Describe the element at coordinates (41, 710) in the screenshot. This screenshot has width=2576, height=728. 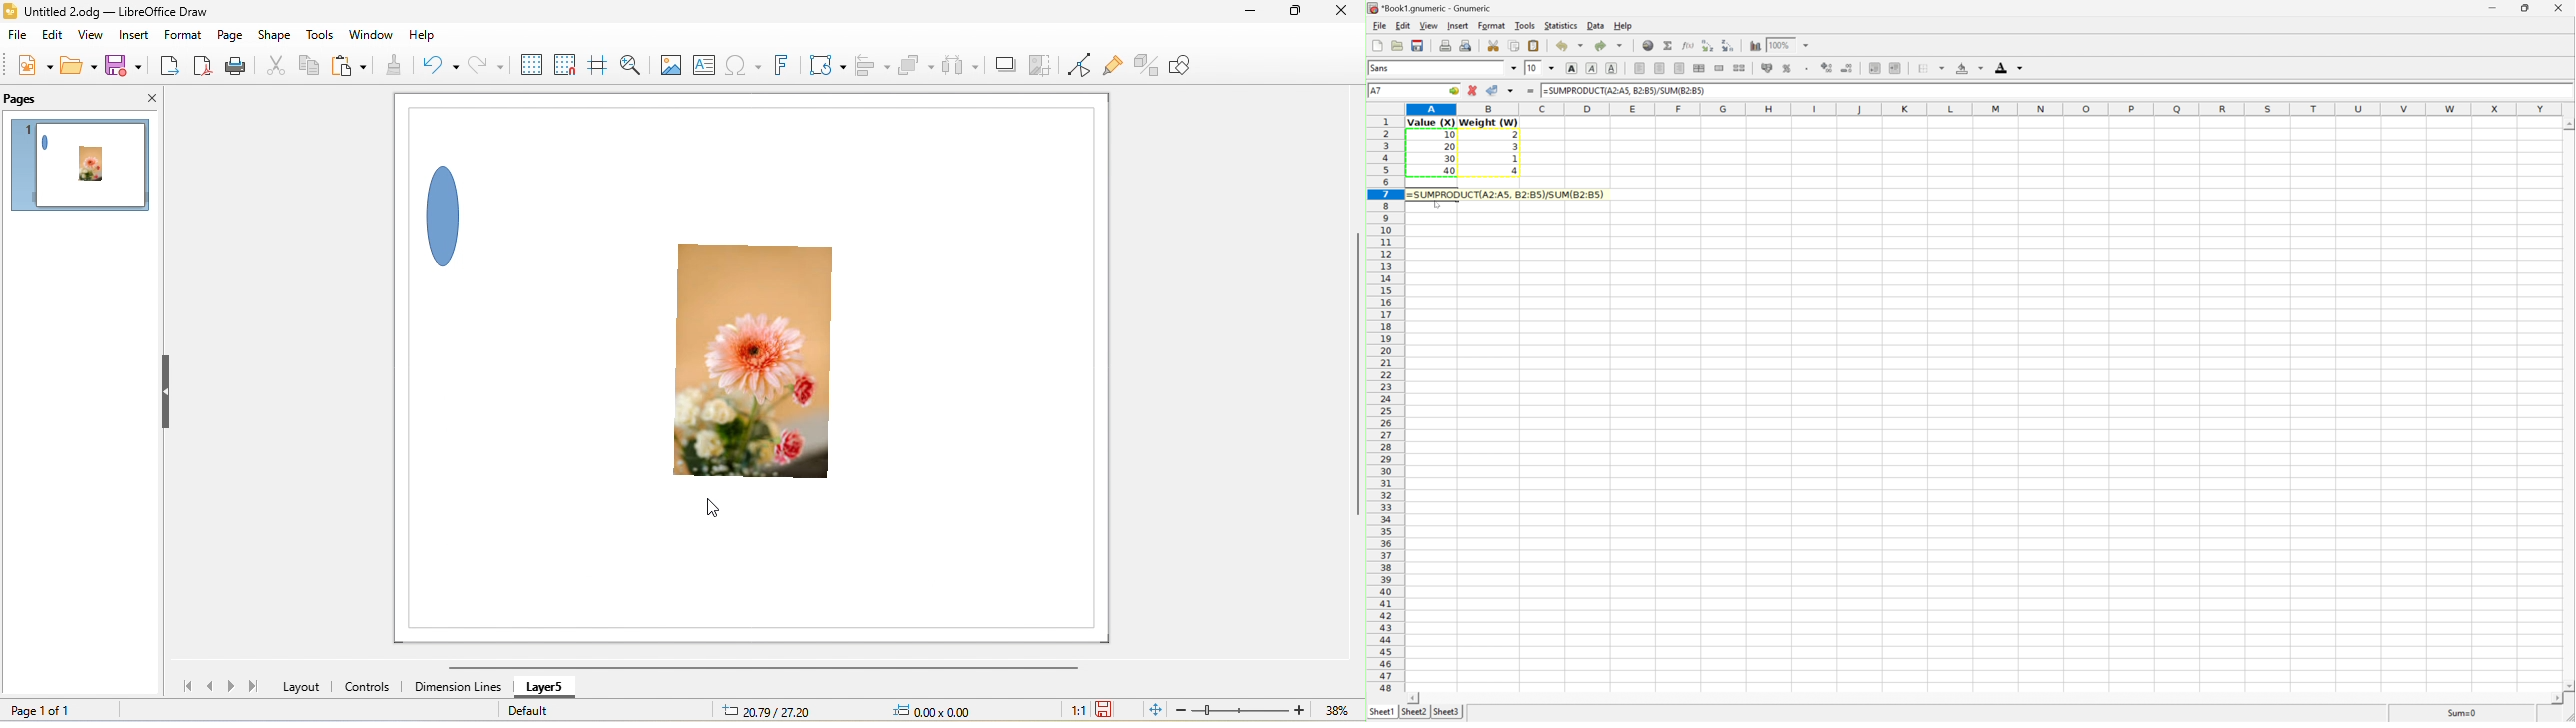
I see `page 1 of 1` at that location.